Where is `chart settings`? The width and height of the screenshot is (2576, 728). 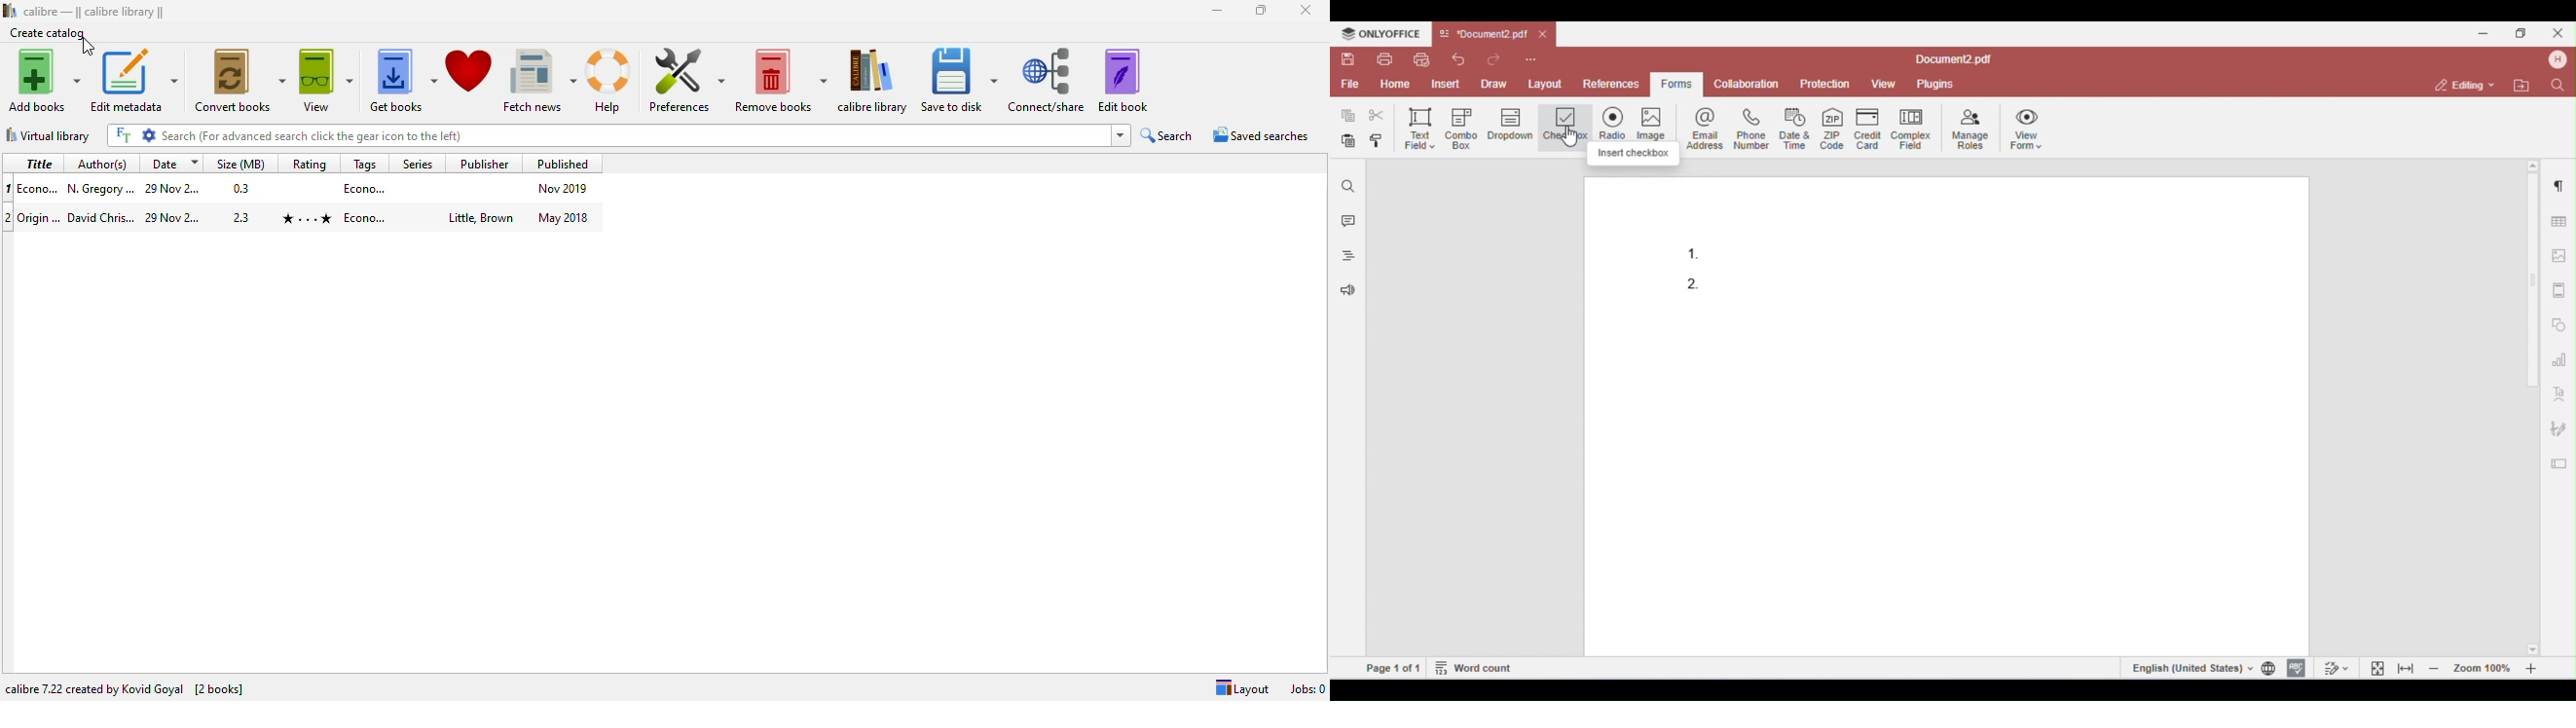
chart settings is located at coordinates (2559, 359).